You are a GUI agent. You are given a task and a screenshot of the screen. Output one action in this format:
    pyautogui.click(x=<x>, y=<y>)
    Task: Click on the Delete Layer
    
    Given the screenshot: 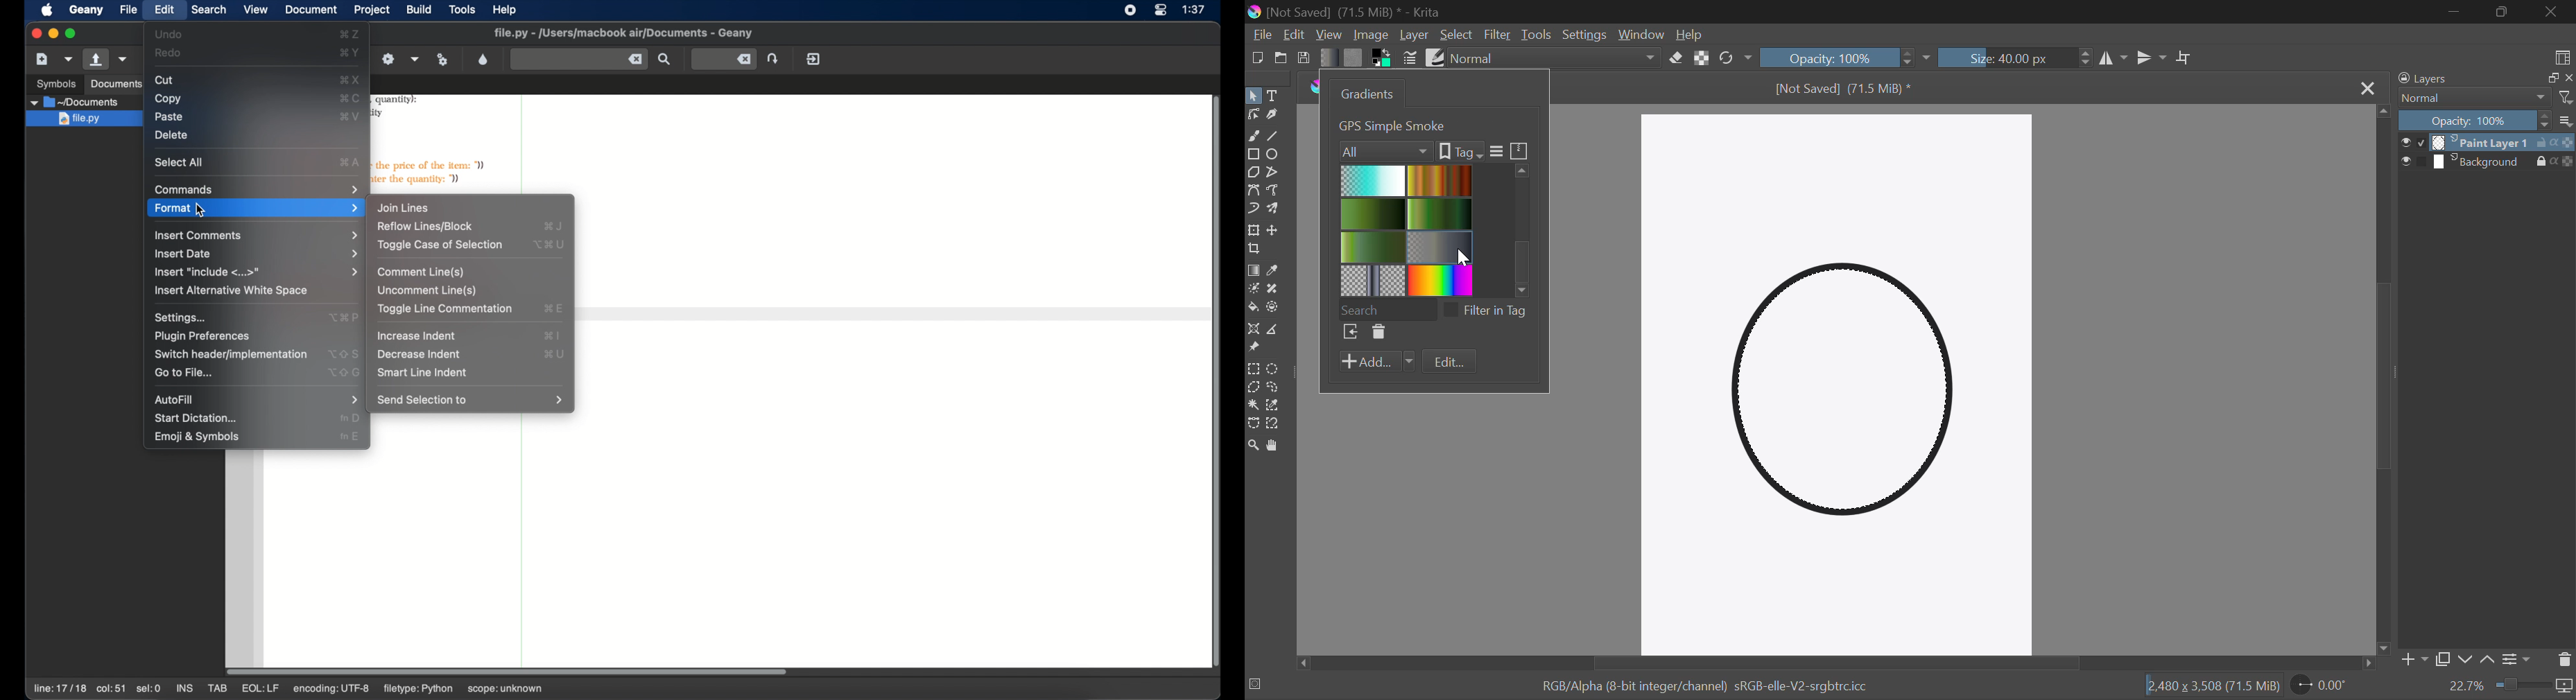 What is the action you would take?
    pyautogui.click(x=2564, y=663)
    